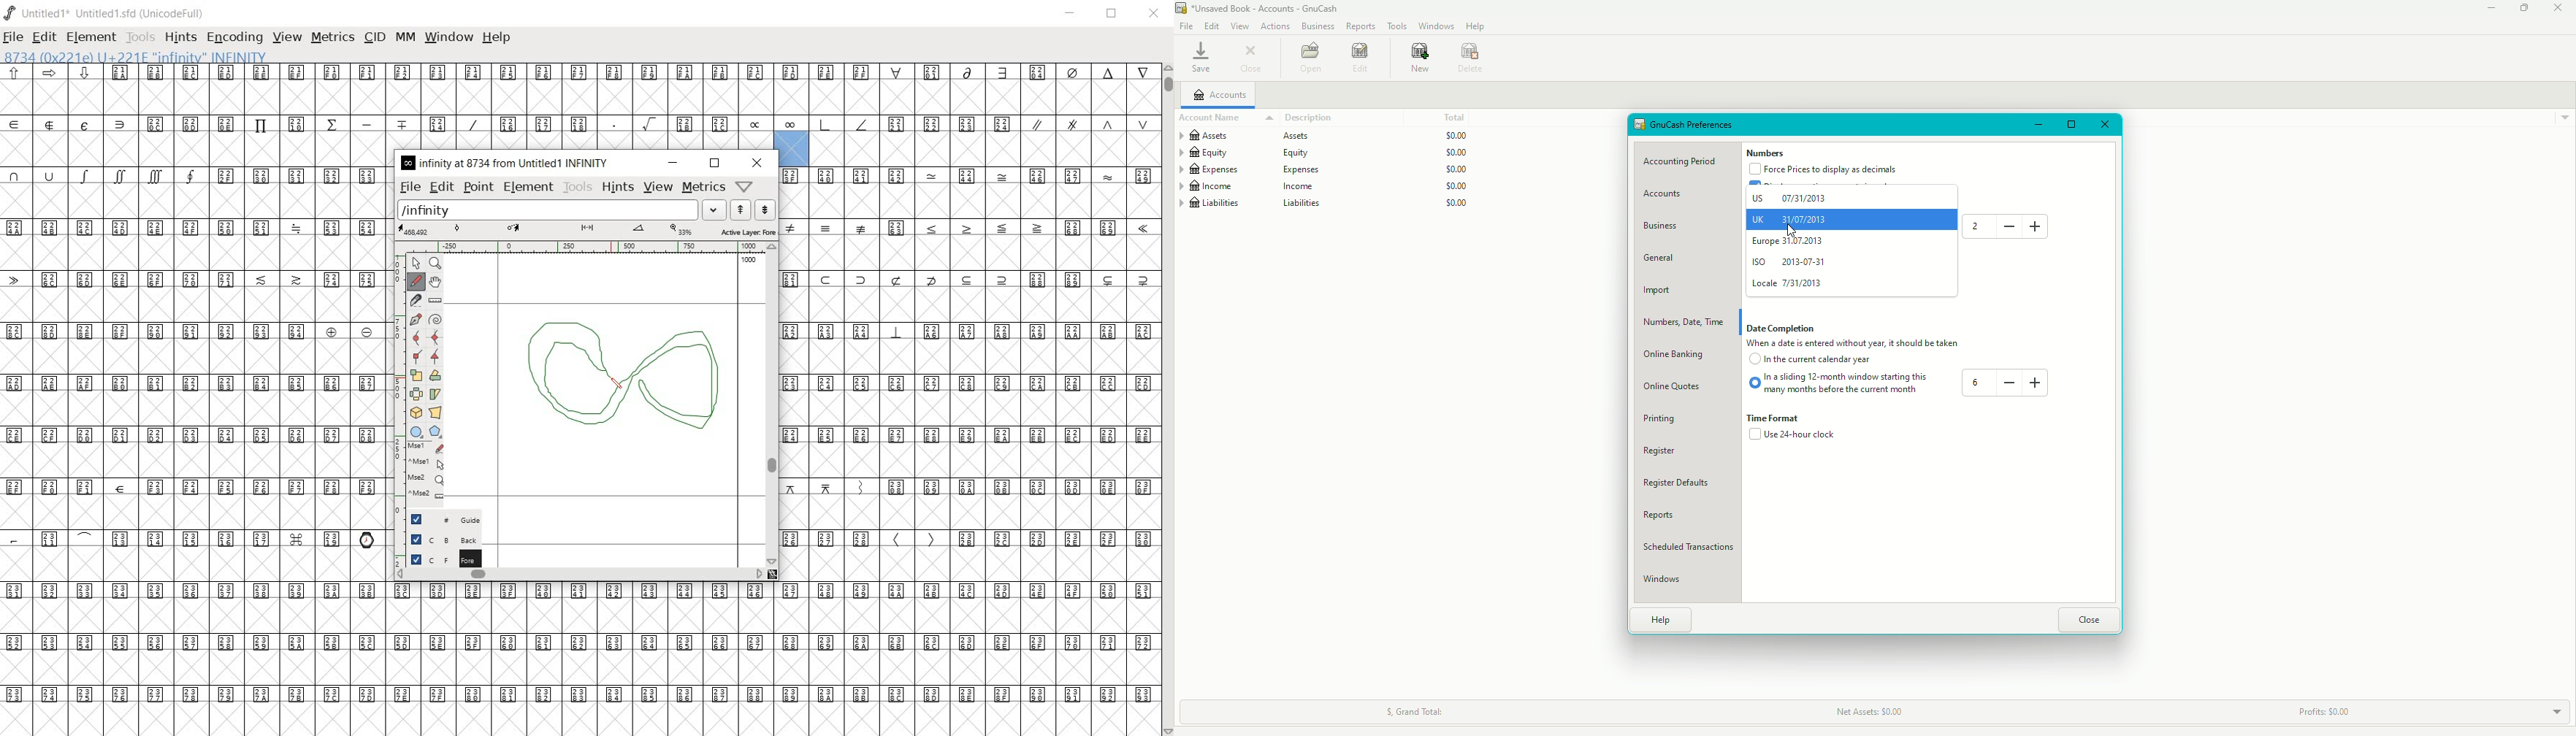 The image size is (2576, 756). I want to click on point, so click(478, 187).